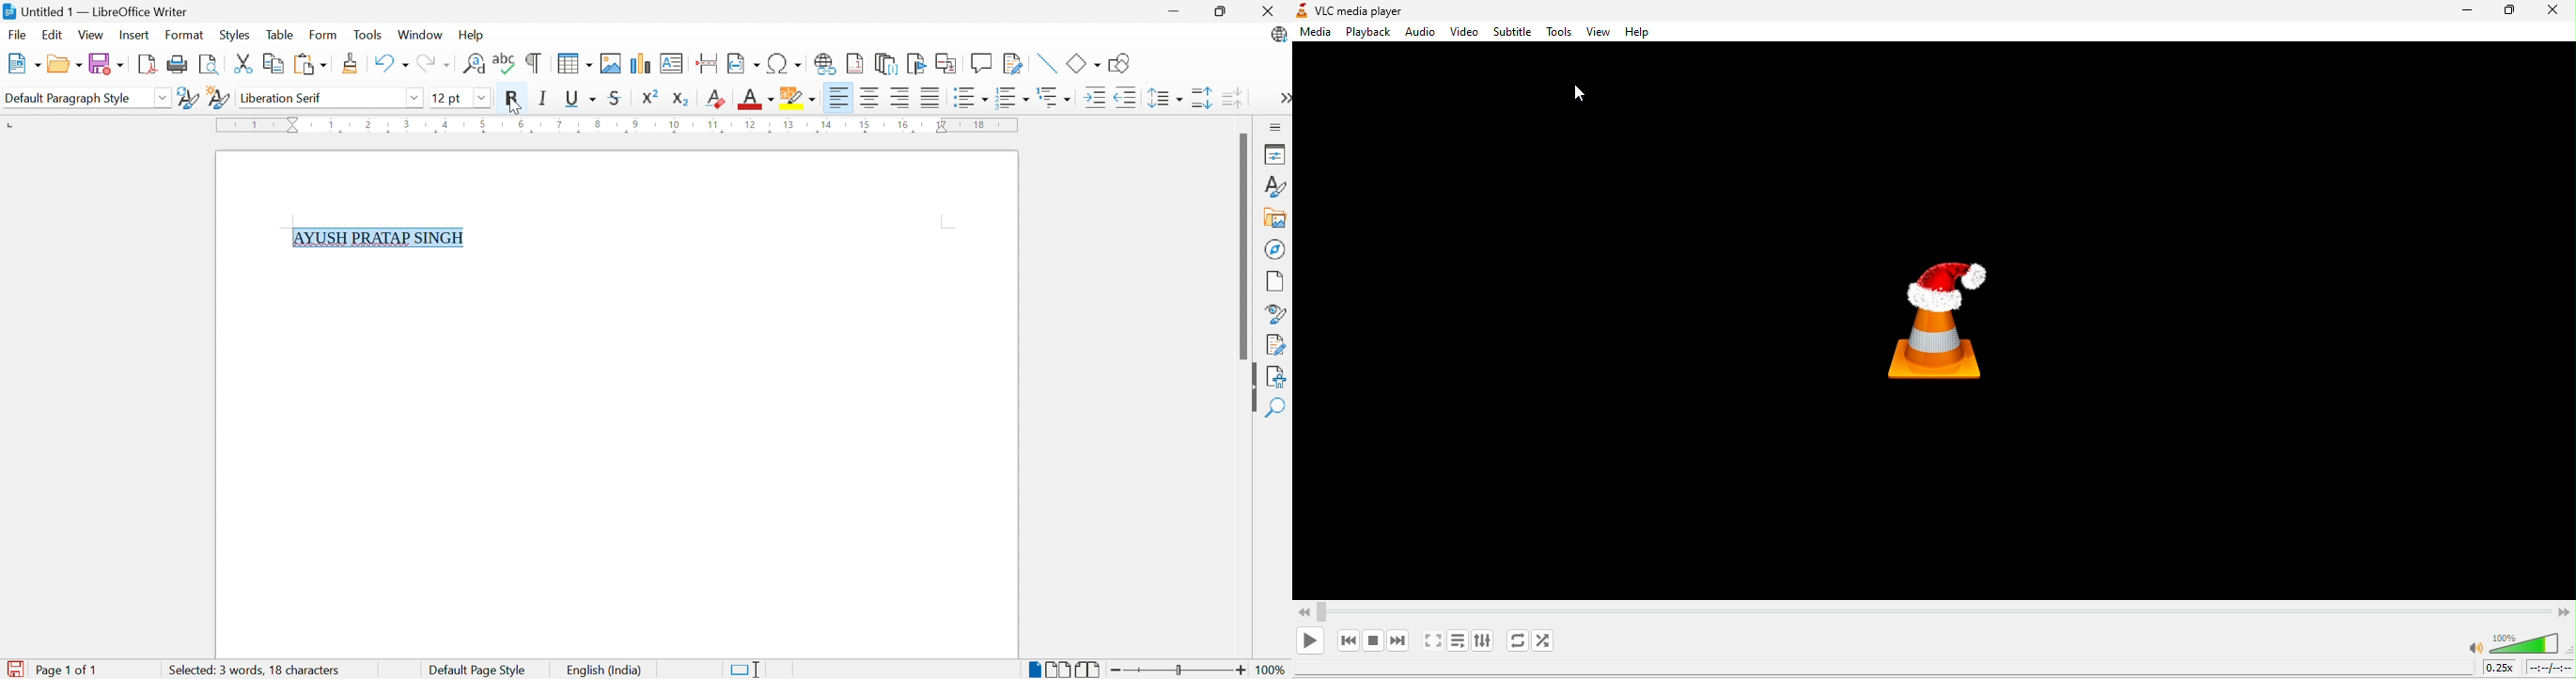  I want to click on Print, so click(176, 65).